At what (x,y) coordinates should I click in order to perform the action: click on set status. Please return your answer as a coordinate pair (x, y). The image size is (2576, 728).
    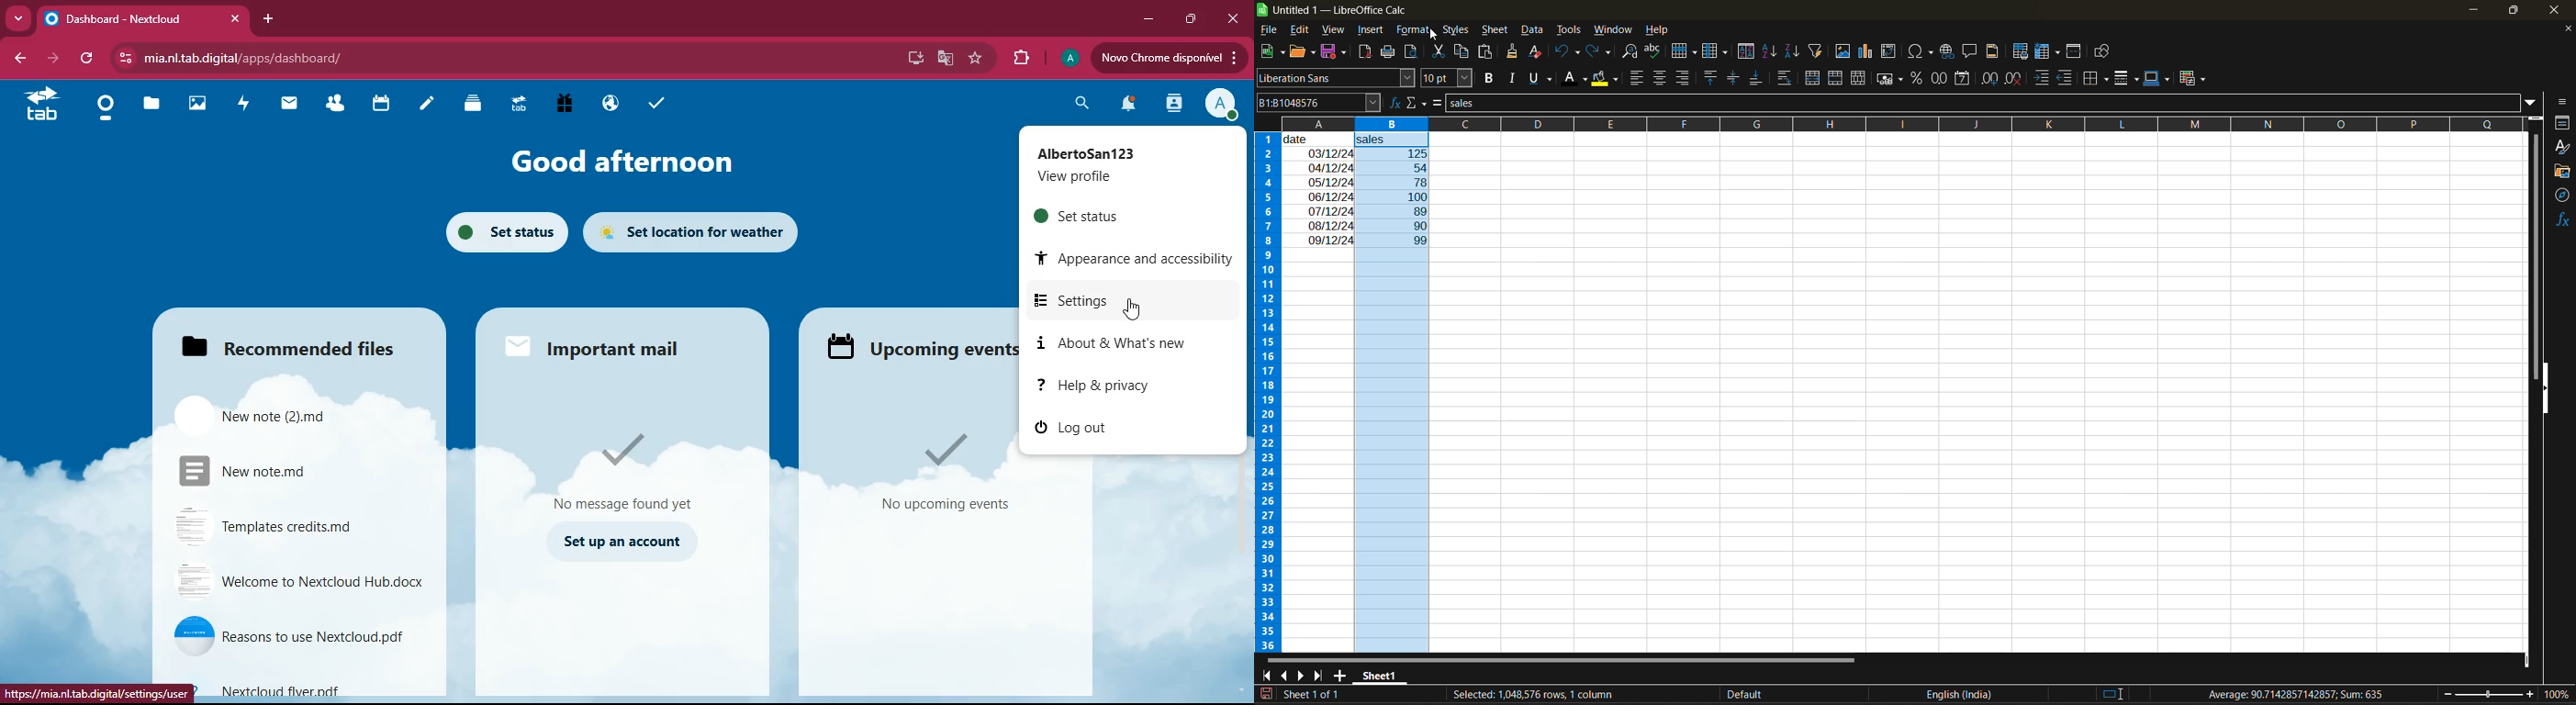
    Looking at the image, I should click on (1129, 215).